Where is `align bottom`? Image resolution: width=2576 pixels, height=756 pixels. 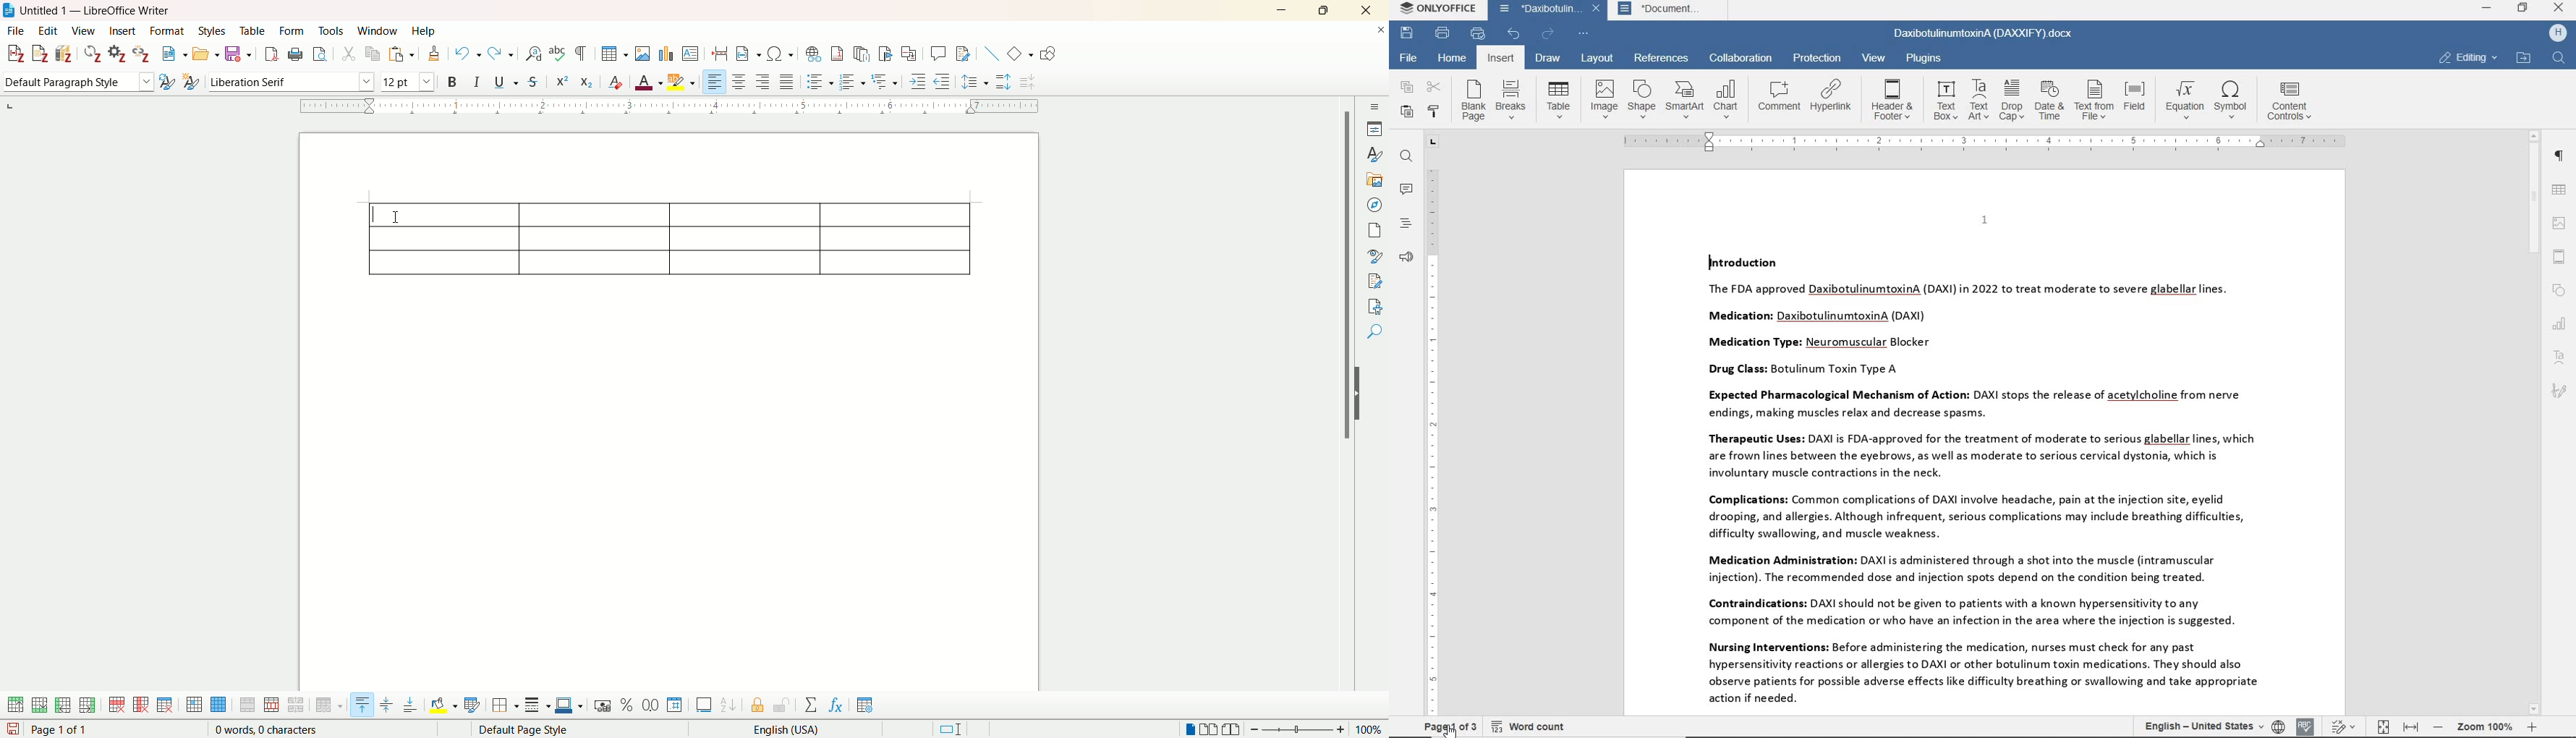 align bottom is located at coordinates (415, 706).